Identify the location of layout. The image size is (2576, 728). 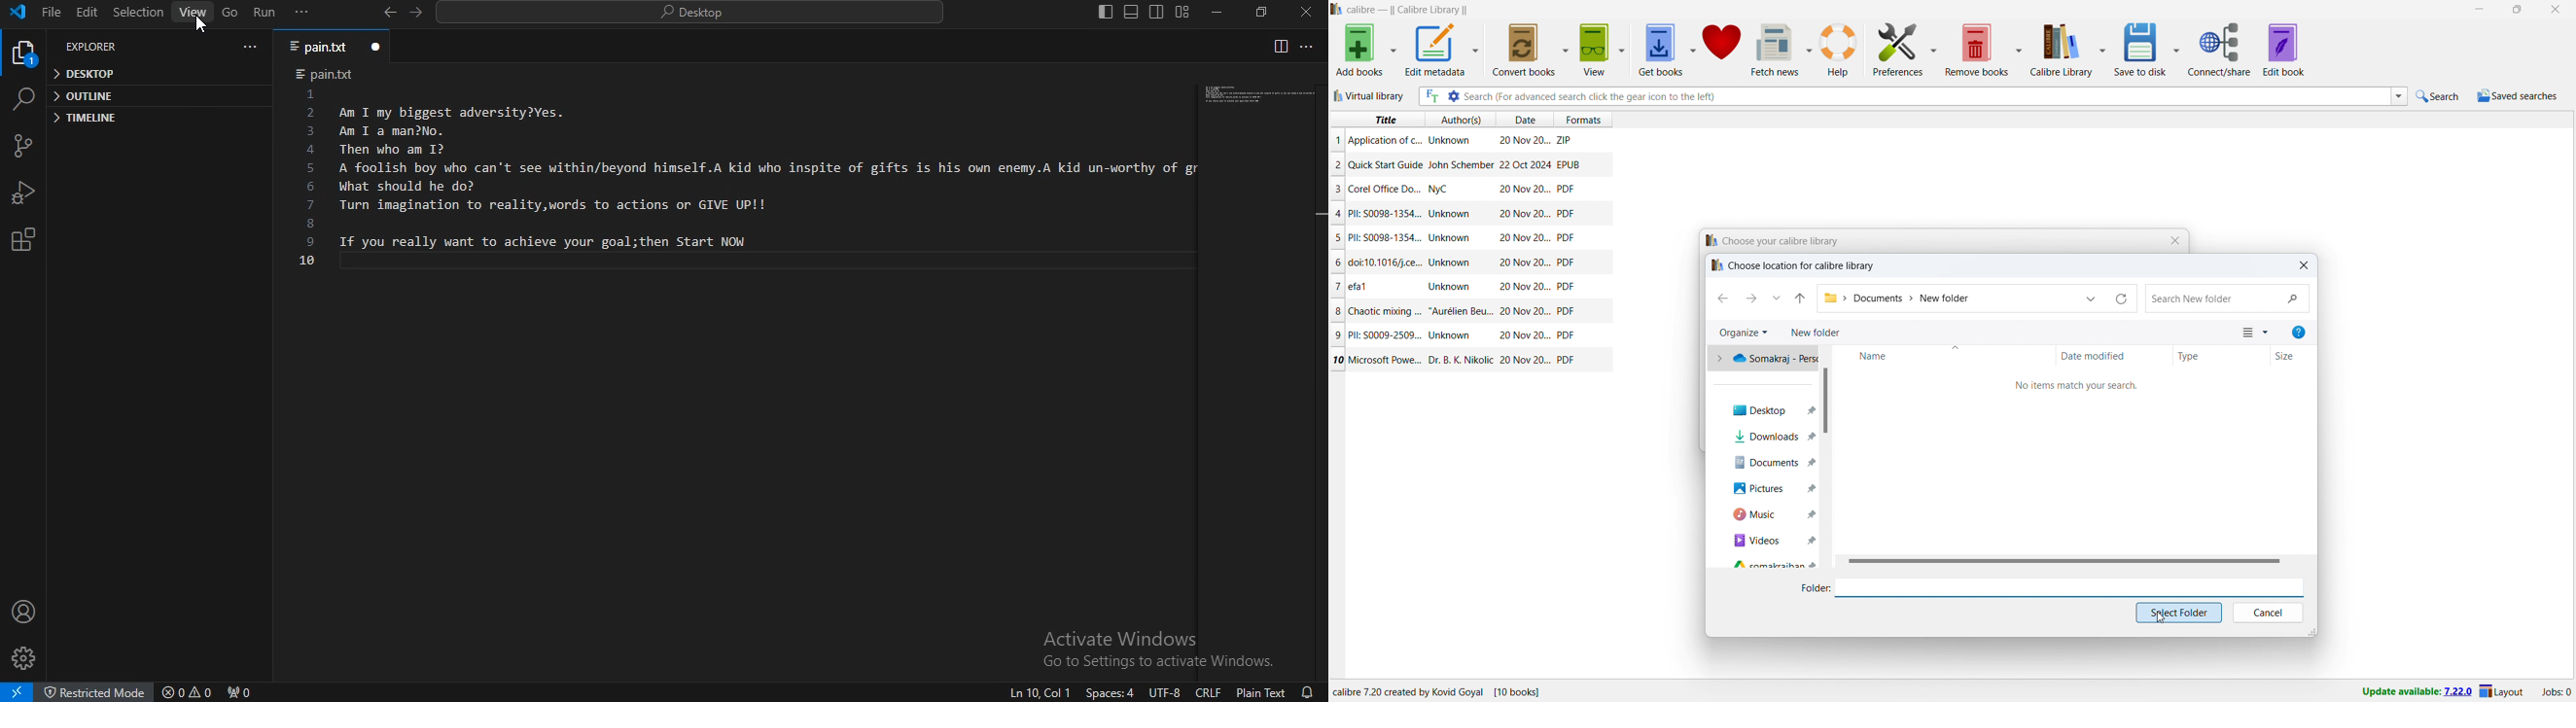
(2502, 692).